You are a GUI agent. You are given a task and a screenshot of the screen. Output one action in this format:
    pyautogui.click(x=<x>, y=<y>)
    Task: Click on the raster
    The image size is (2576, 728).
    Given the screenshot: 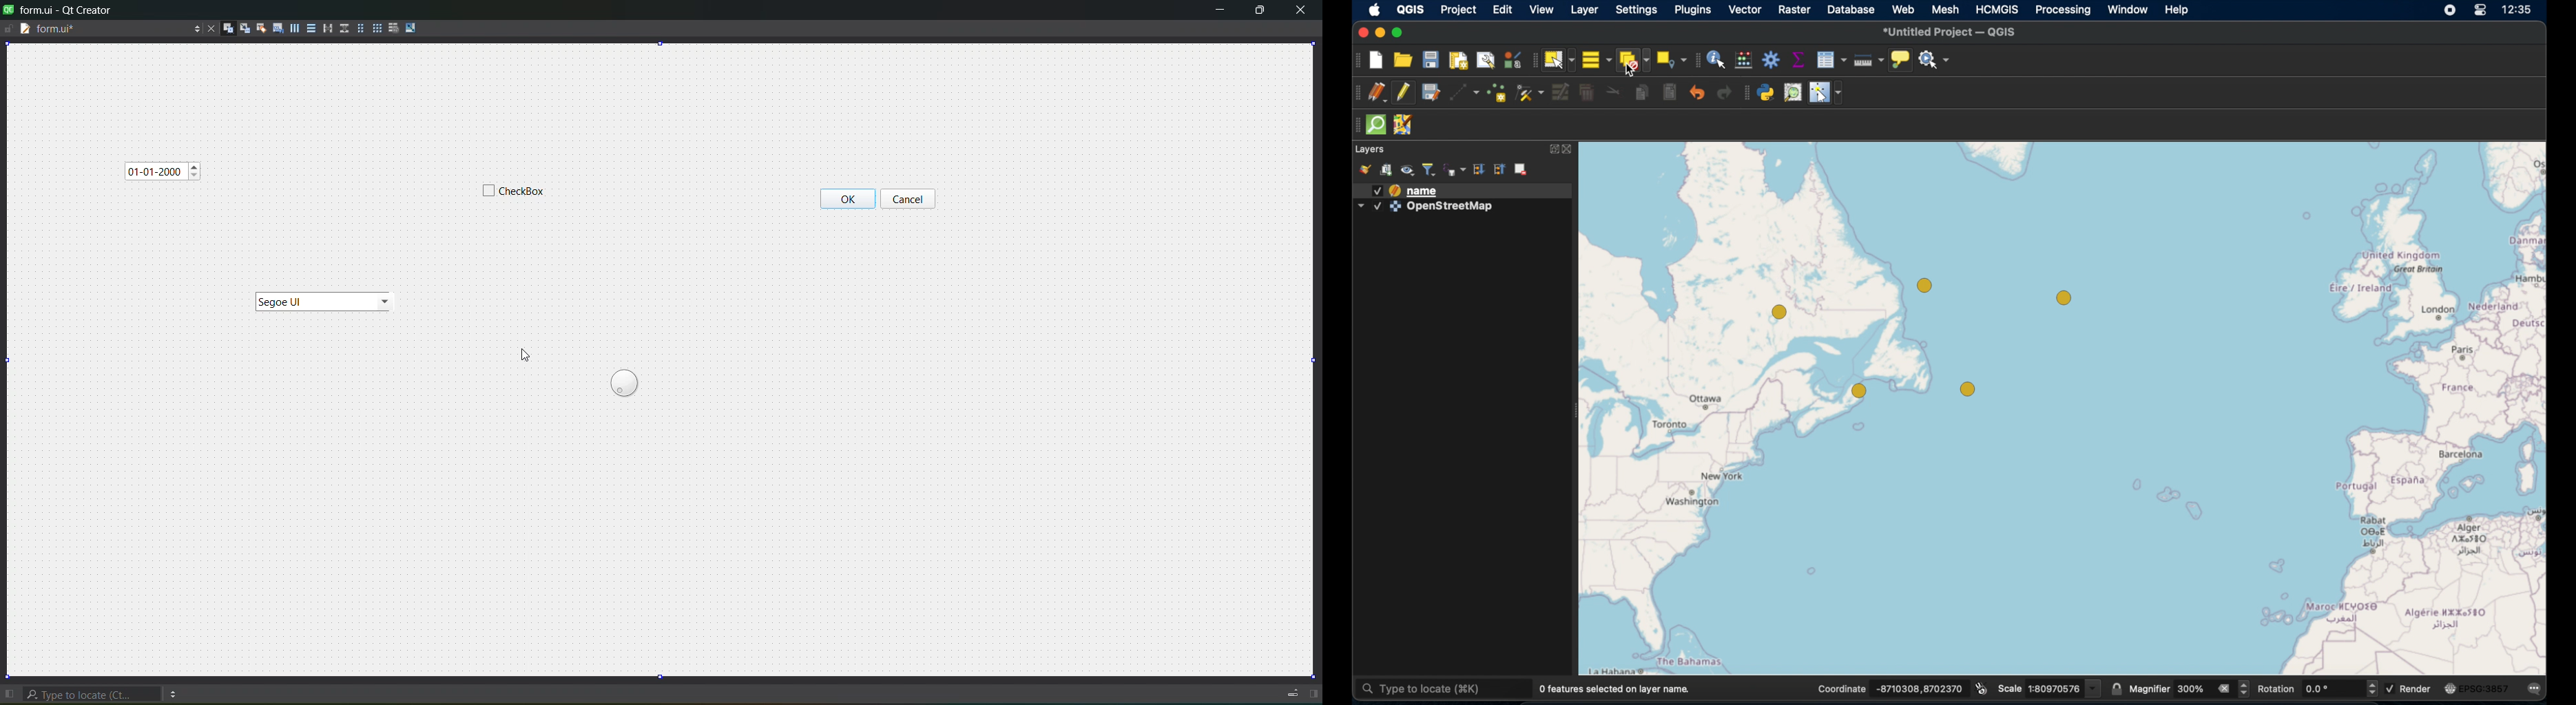 What is the action you would take?
    pyautogui.click(x=1797, y=10)
    